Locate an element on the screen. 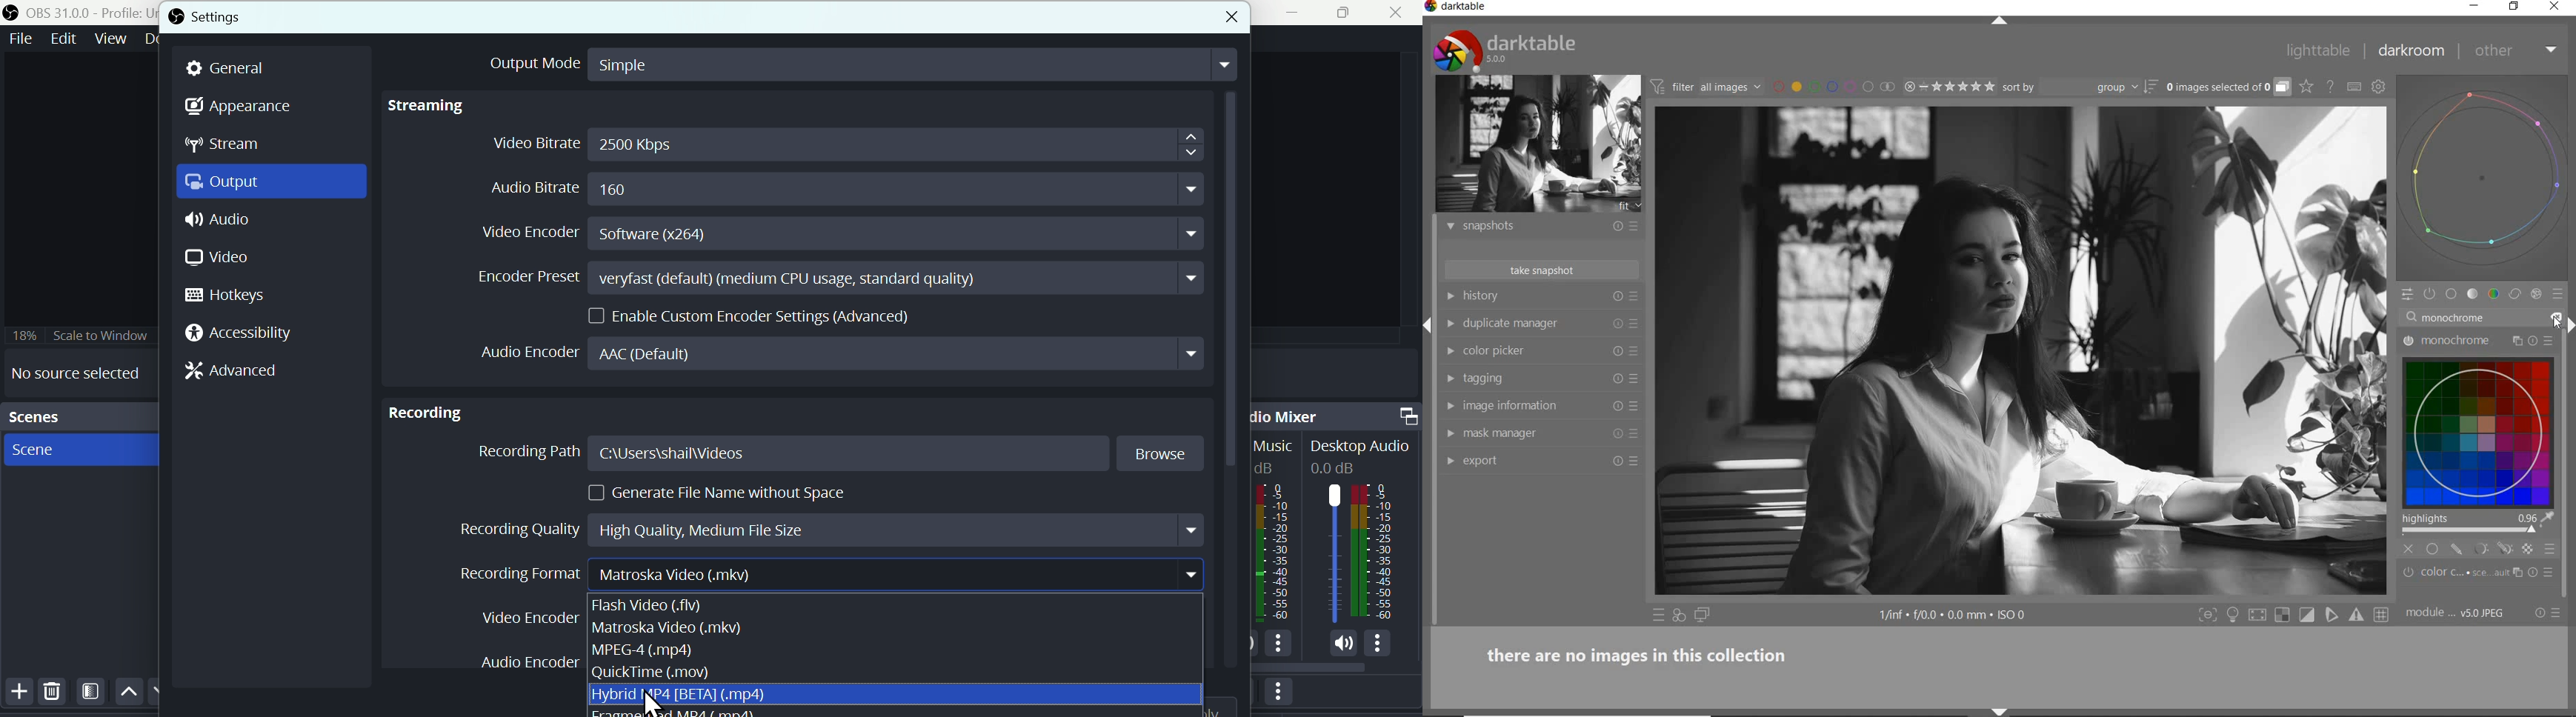 The image size is (2576, 728). reset is located at coordinates (2533, 341).